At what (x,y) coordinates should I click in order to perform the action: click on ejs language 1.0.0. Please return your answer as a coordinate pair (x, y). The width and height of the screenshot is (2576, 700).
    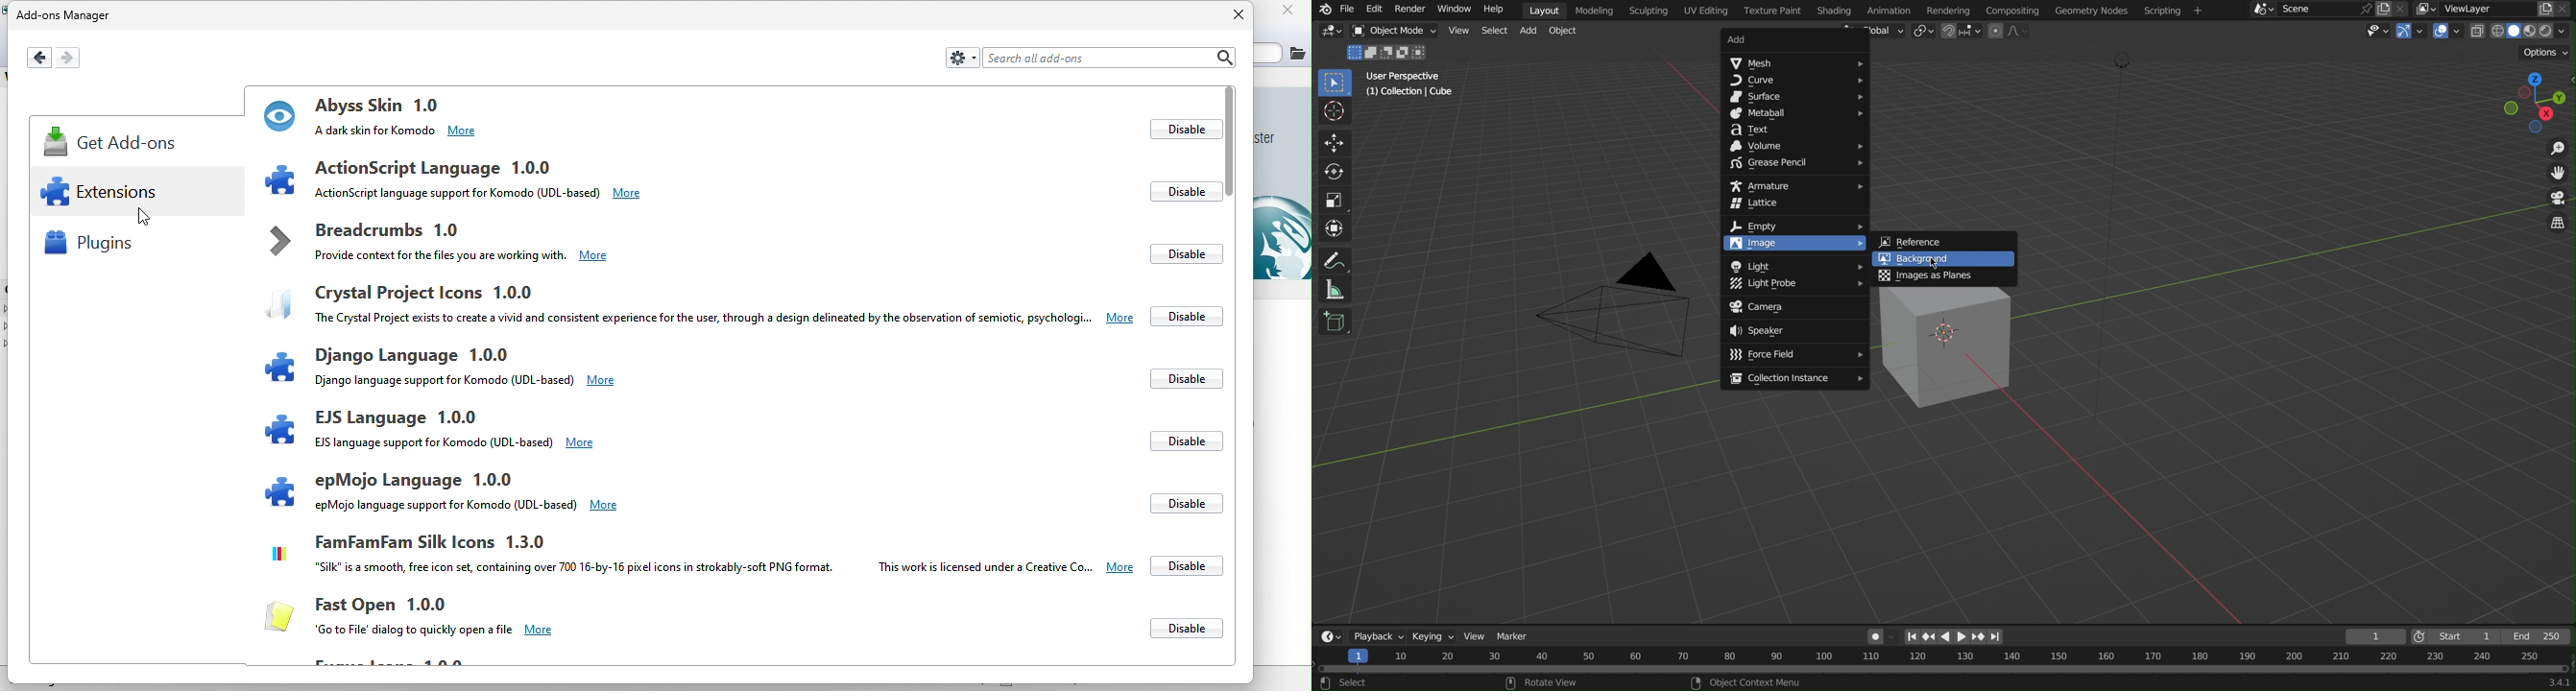
    Looking at the image, I should click on (432, 429).